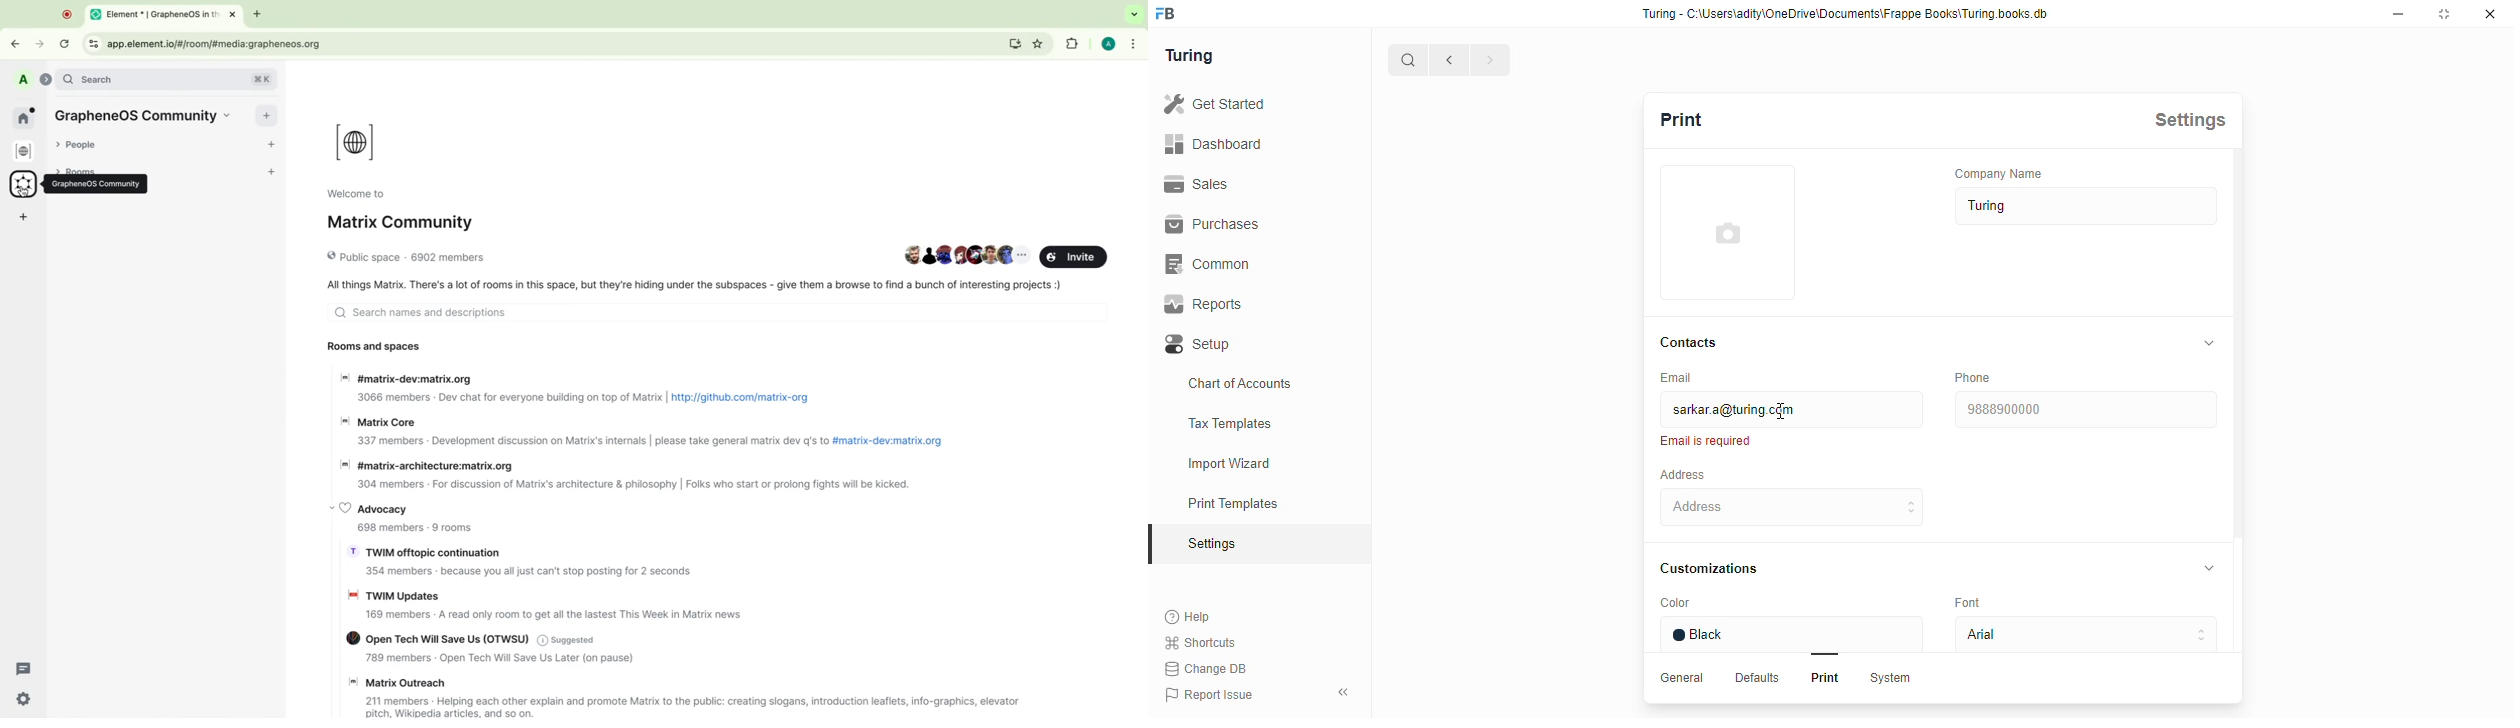 The image size is (2520, 728). What do you see at coordinates (25, 667) in the screenshot?
I see `threads` at bounding box center [25, 667].